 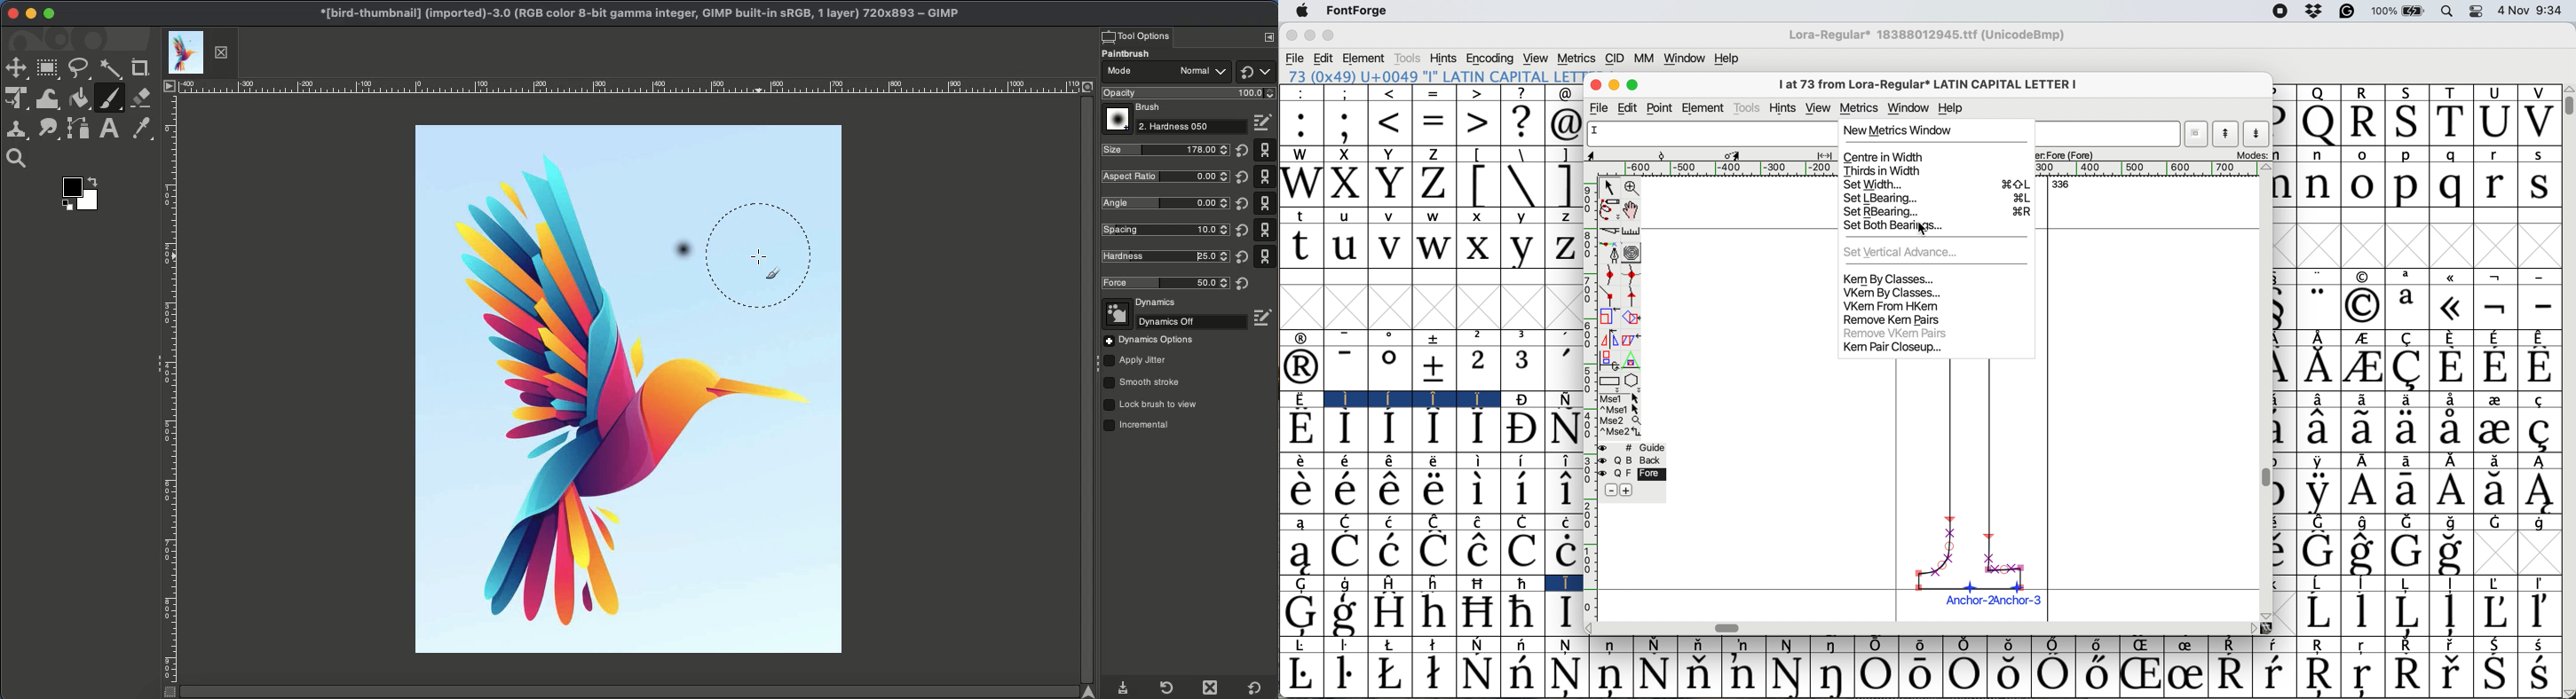 I want to click on W, so click(x=1300, y=154).